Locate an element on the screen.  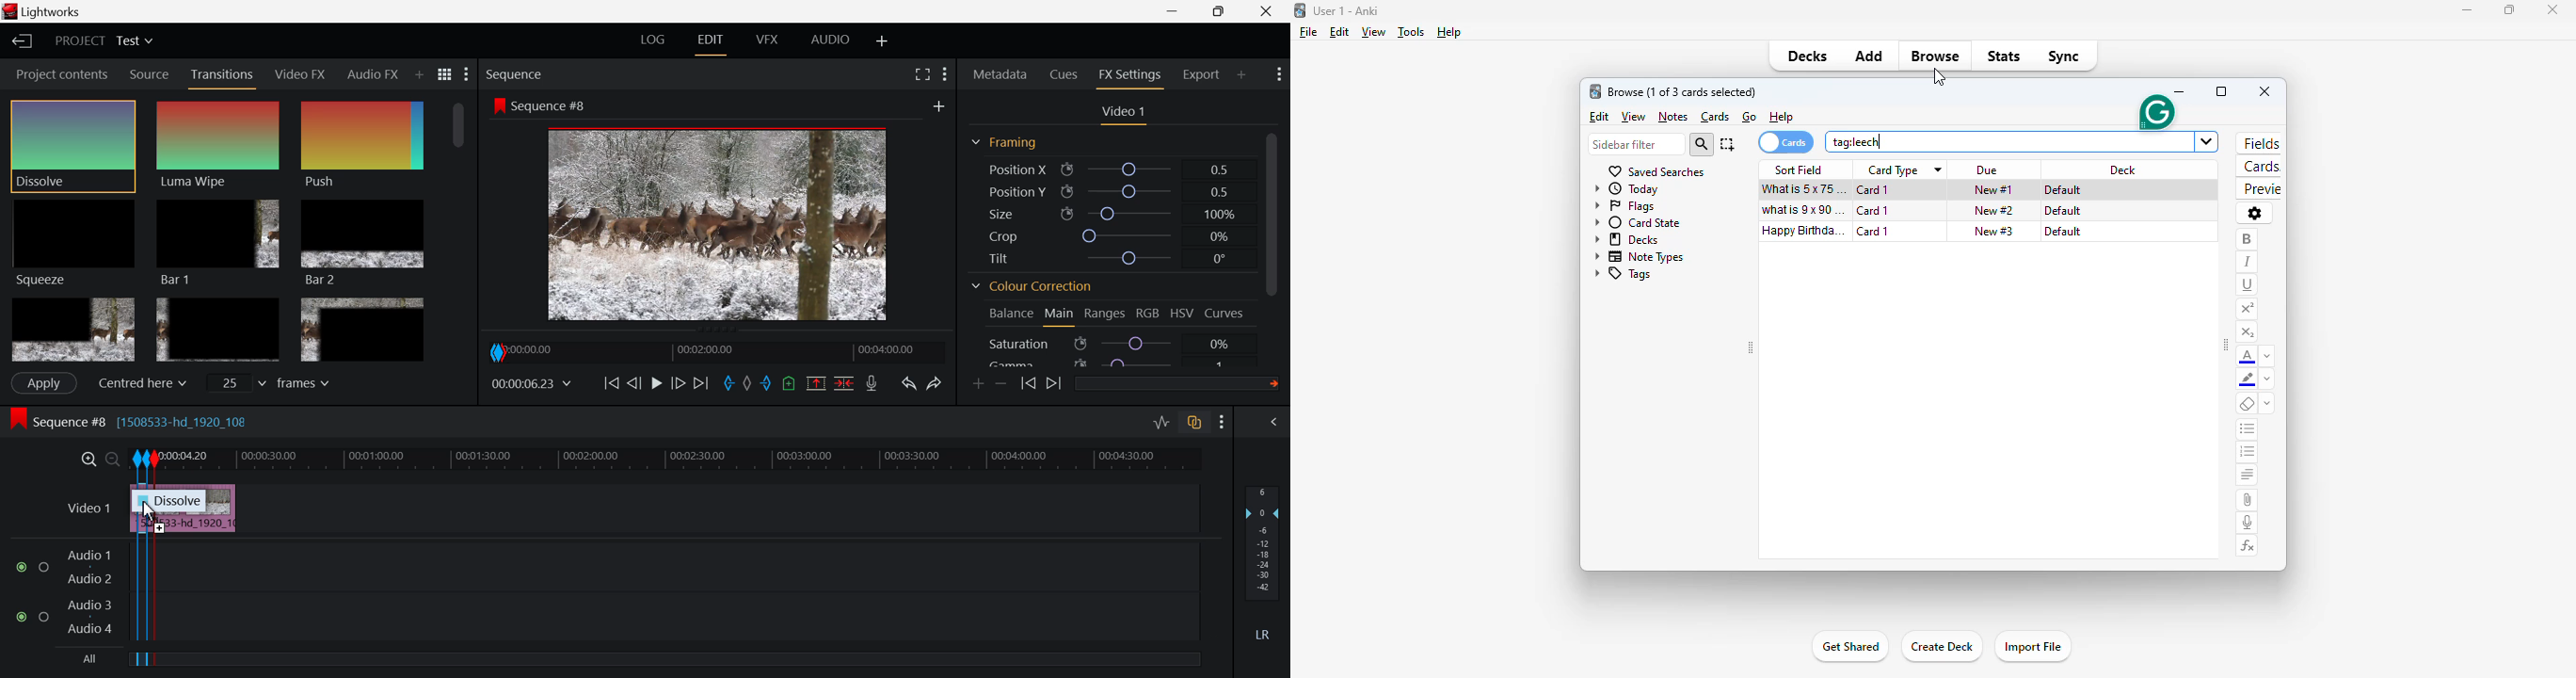
cursor is located at coordinates (1944, 79).